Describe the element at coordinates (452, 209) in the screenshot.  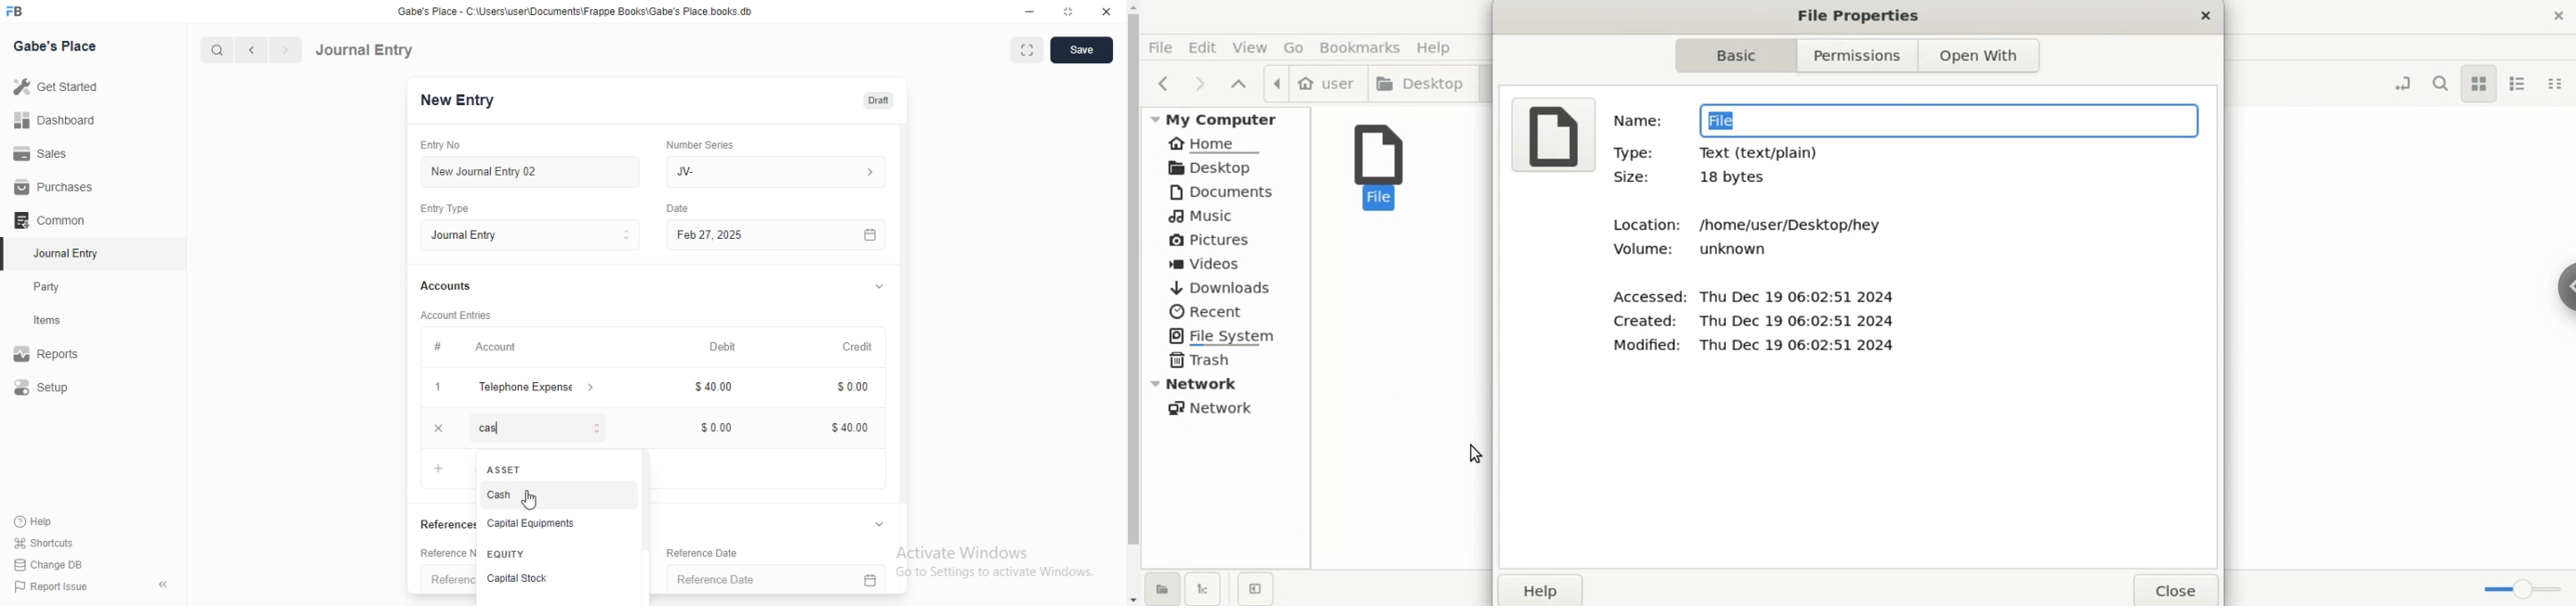
I see `Entry Type` at that location.